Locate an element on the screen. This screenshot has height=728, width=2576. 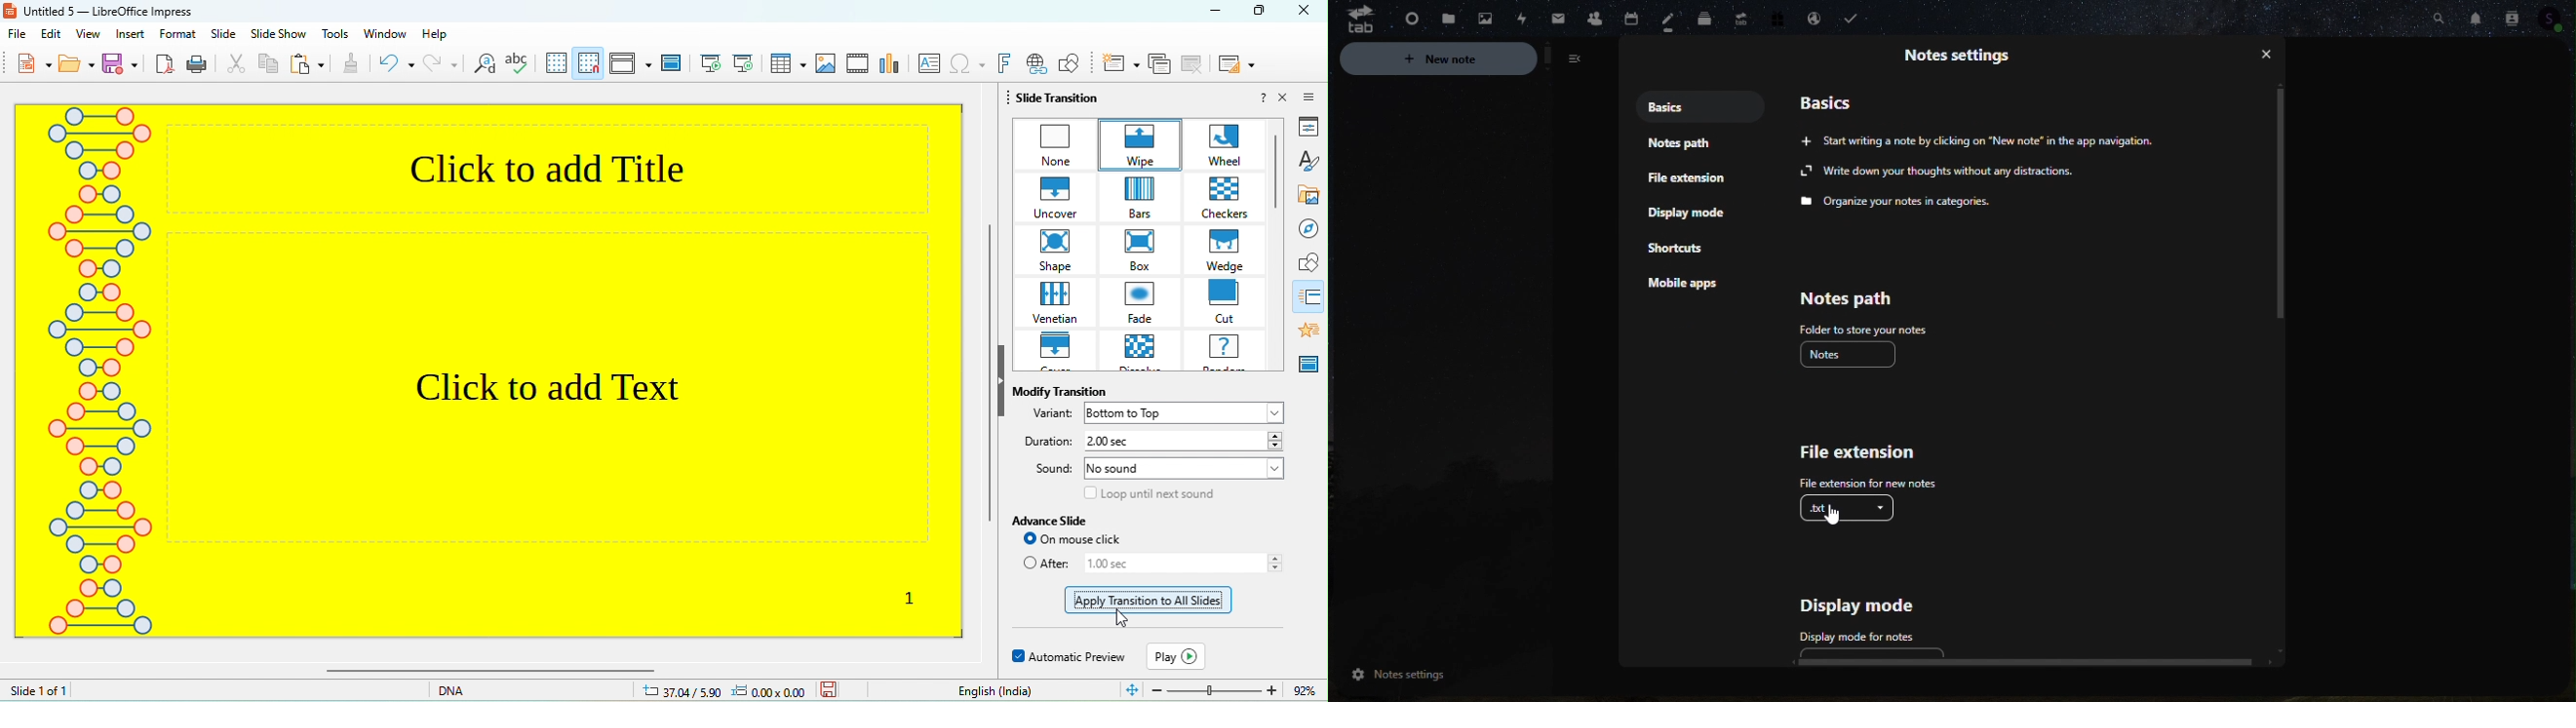
Automatic preview is located at coordinates (1068, 655).